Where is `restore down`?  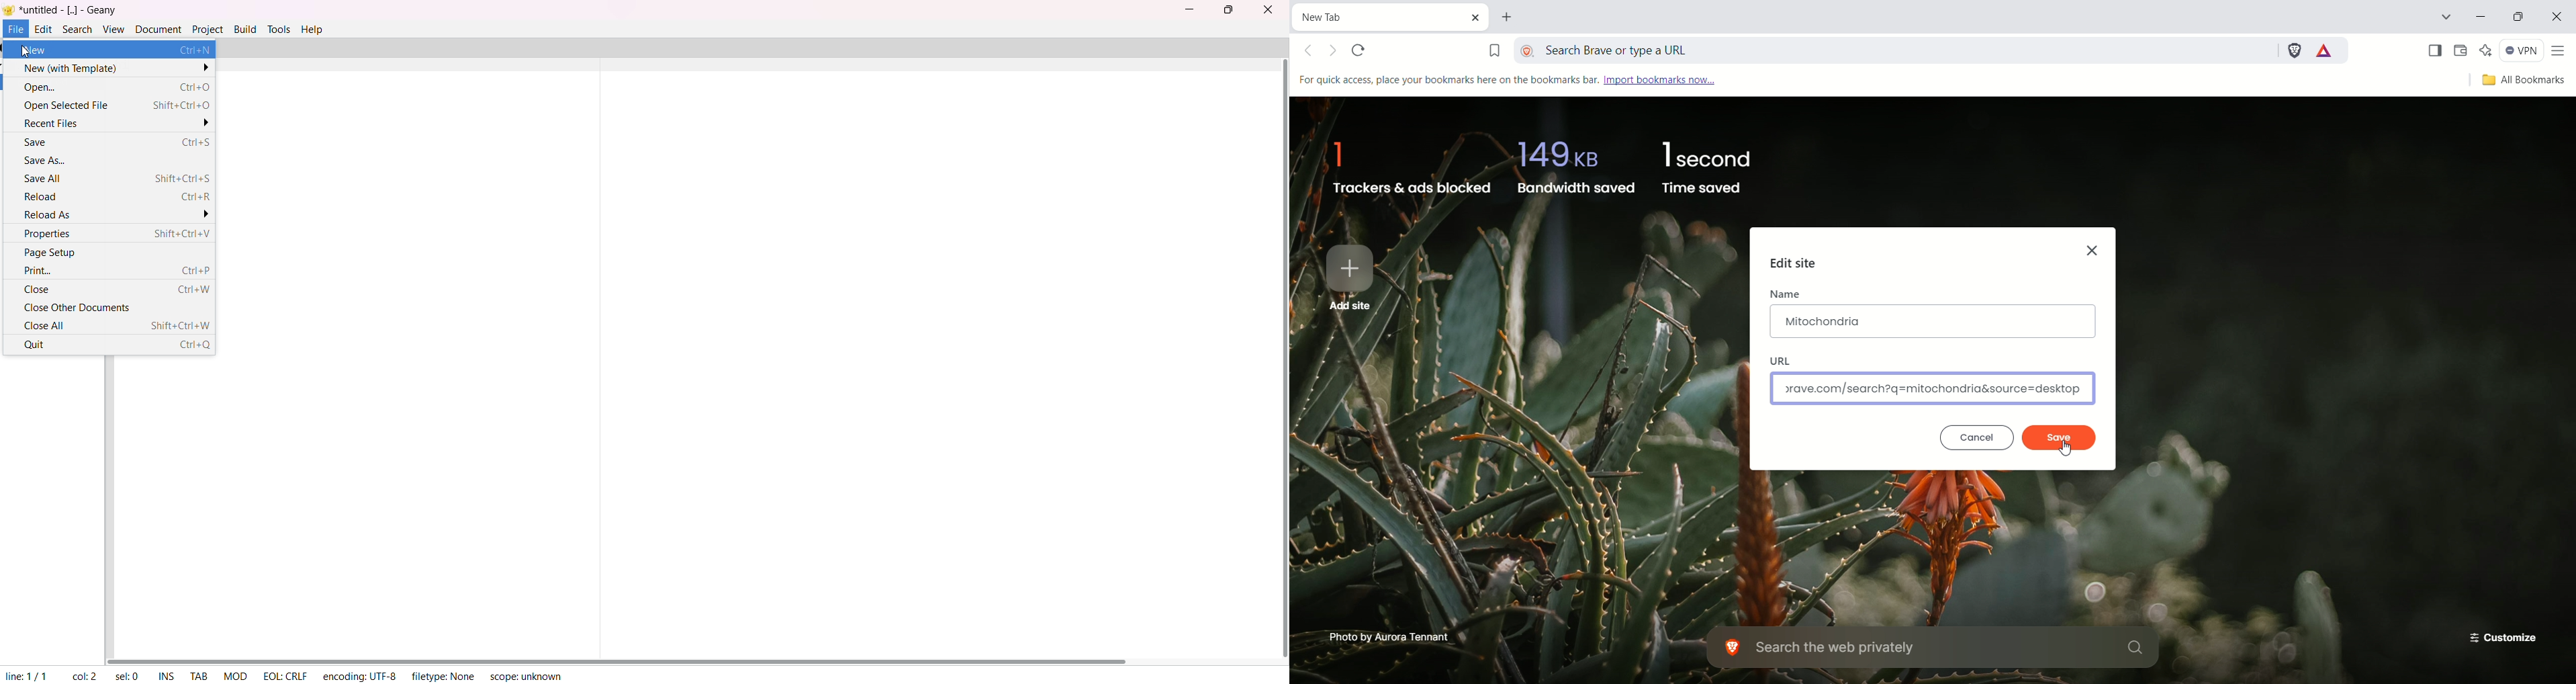 restore down is located at coordinates (2521, 19).